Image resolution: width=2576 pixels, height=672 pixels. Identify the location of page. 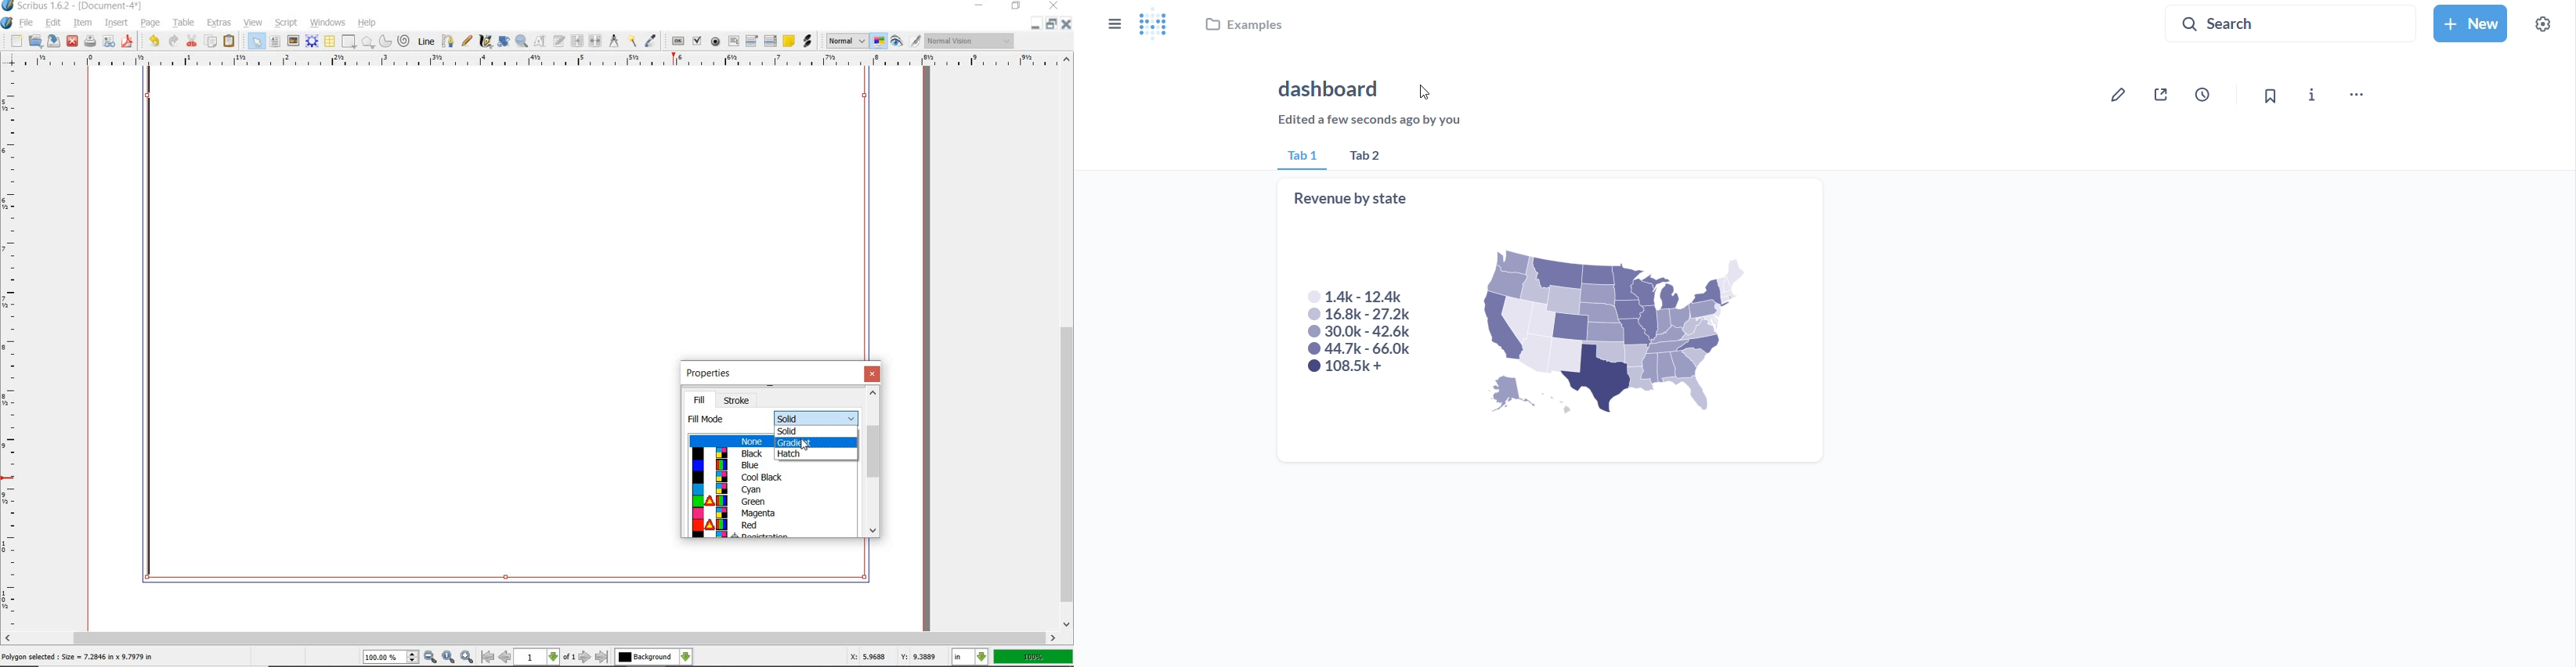
(151, 24).